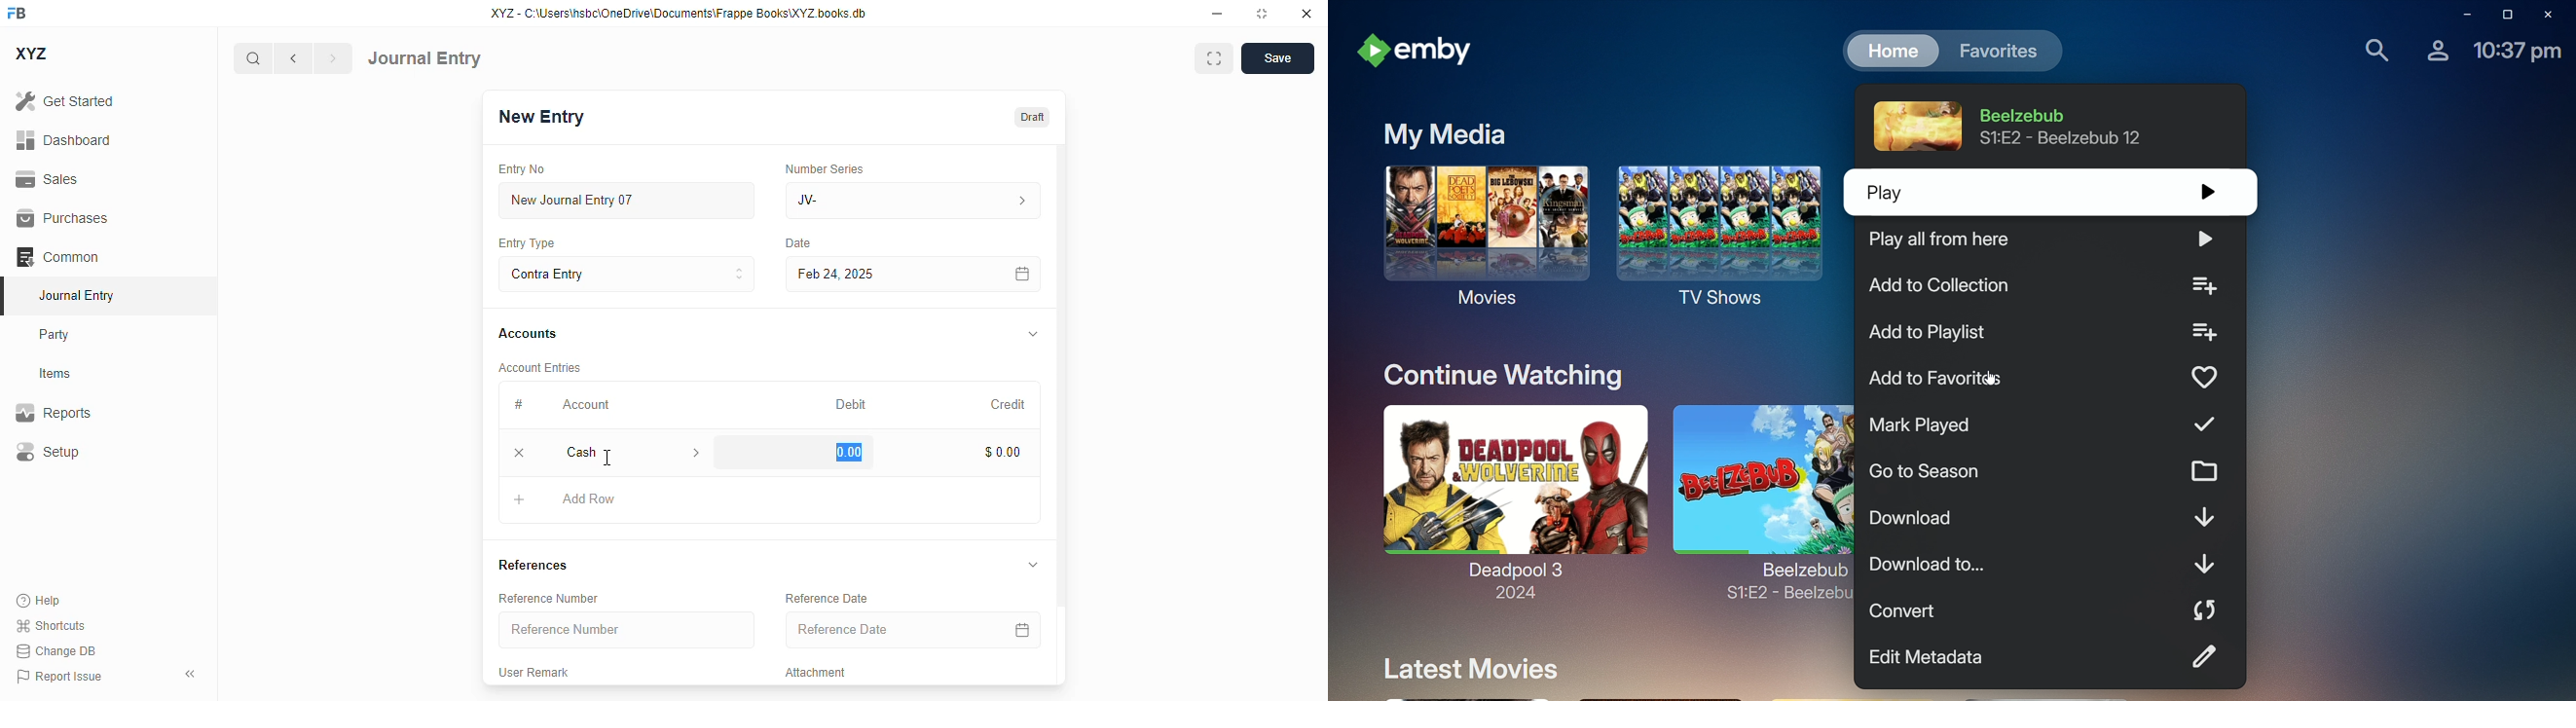 The height and width of the screenshot is (728, 2576). Describe the element at coordinates (51, 625) in the screenshot. I see `shortcuts` at that location.